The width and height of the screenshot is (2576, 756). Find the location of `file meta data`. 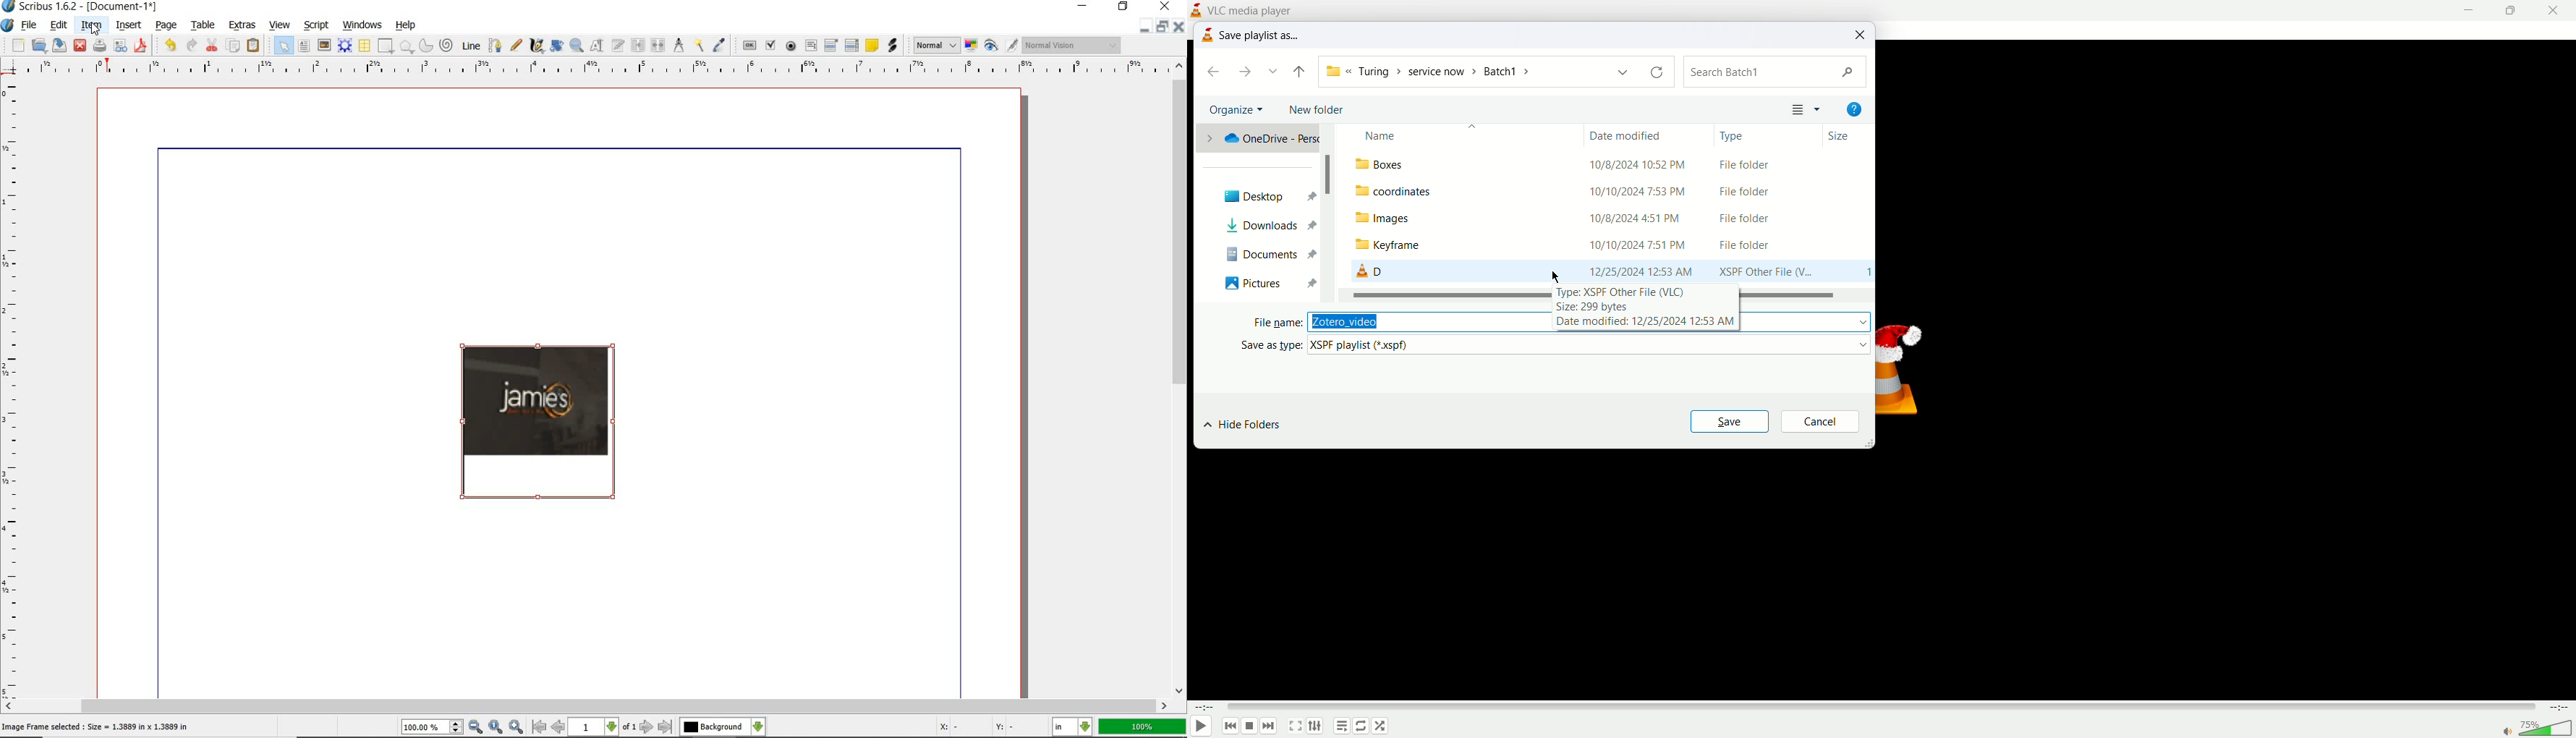

file meta data is located at coordinates (1661, 309).